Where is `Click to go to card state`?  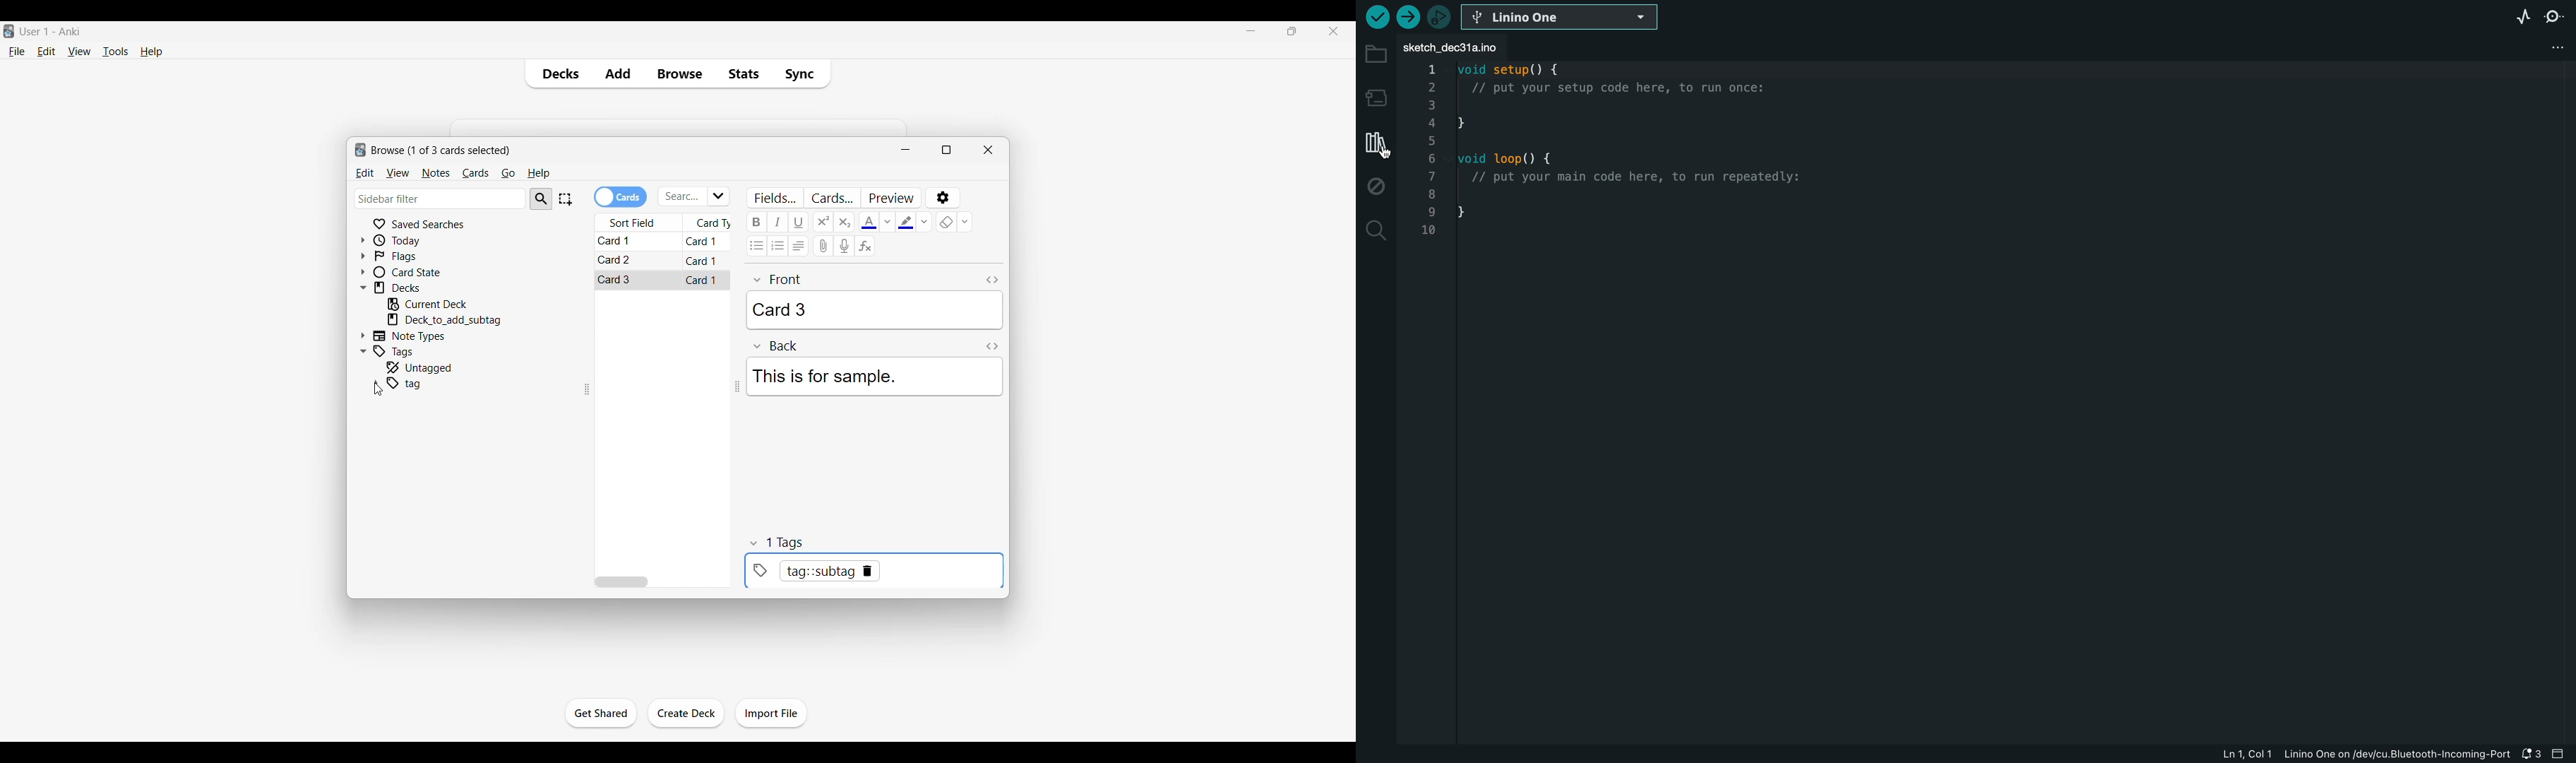
Click to go to card state is located at coordinates (418, 271).